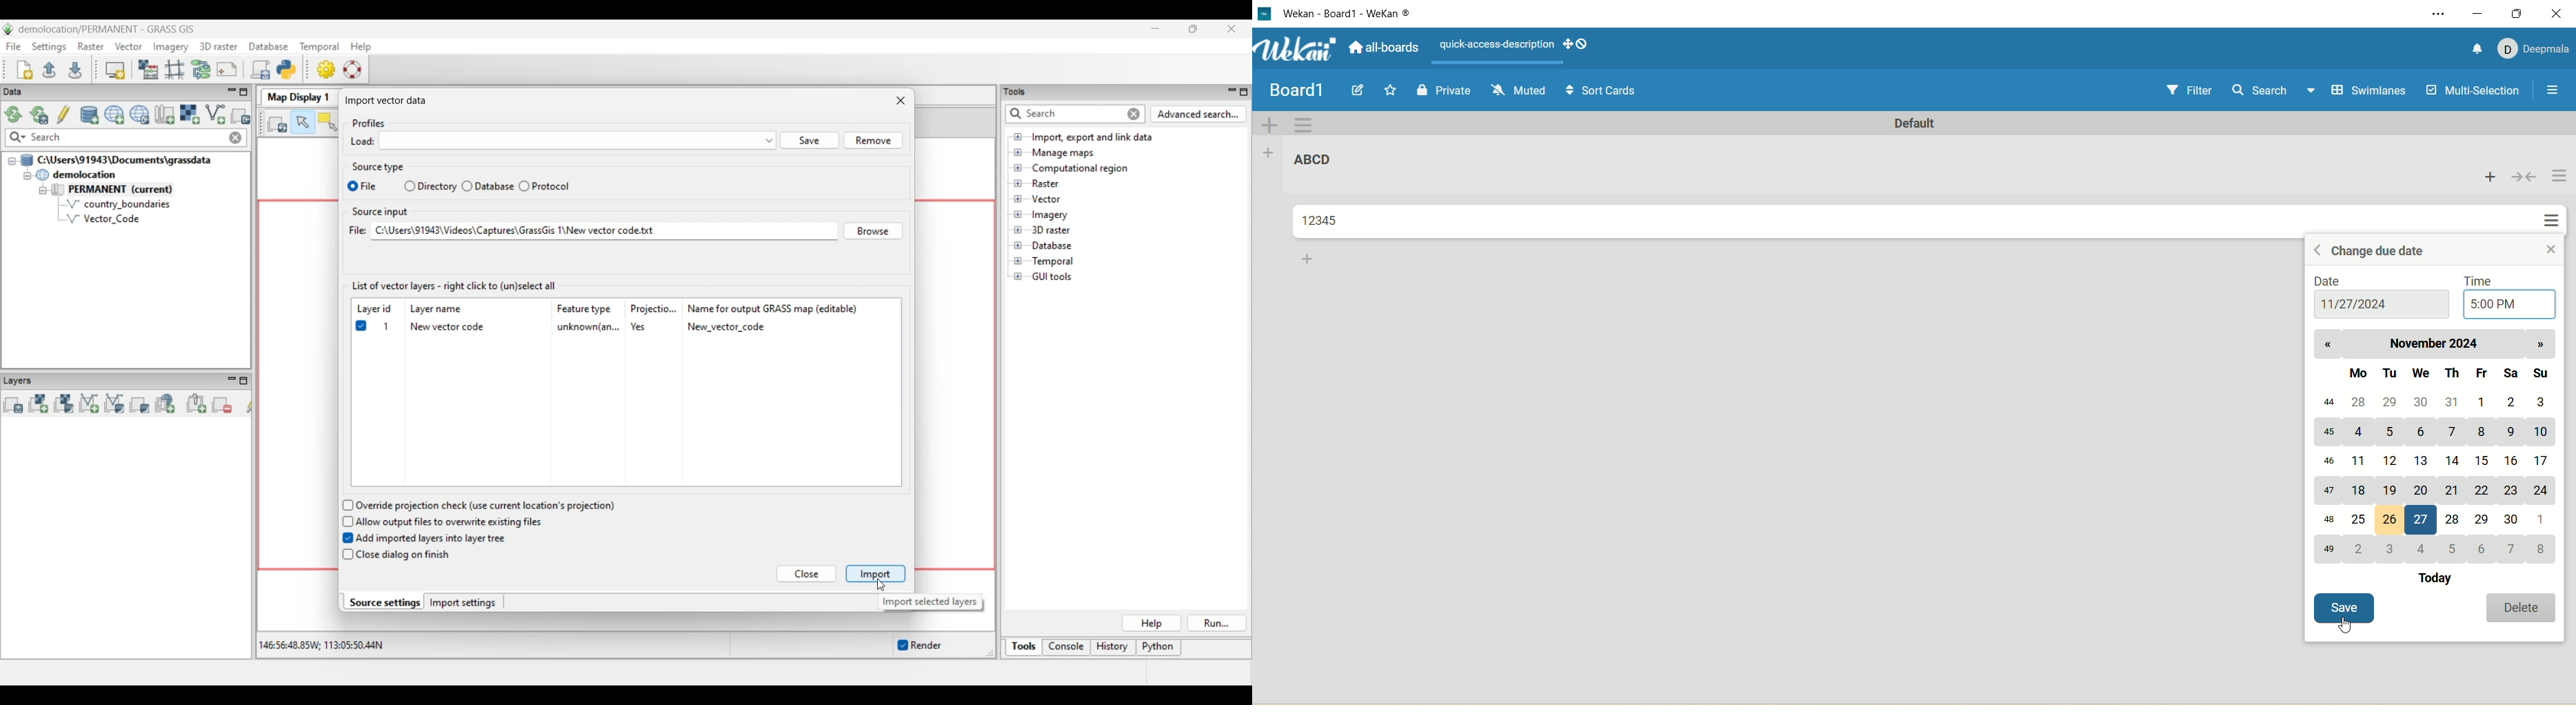 The width and height of the screenshot is (2576, 728). Describe the element at coordinates (2525, 177) in the screenshot. I see `collapse` at that location.